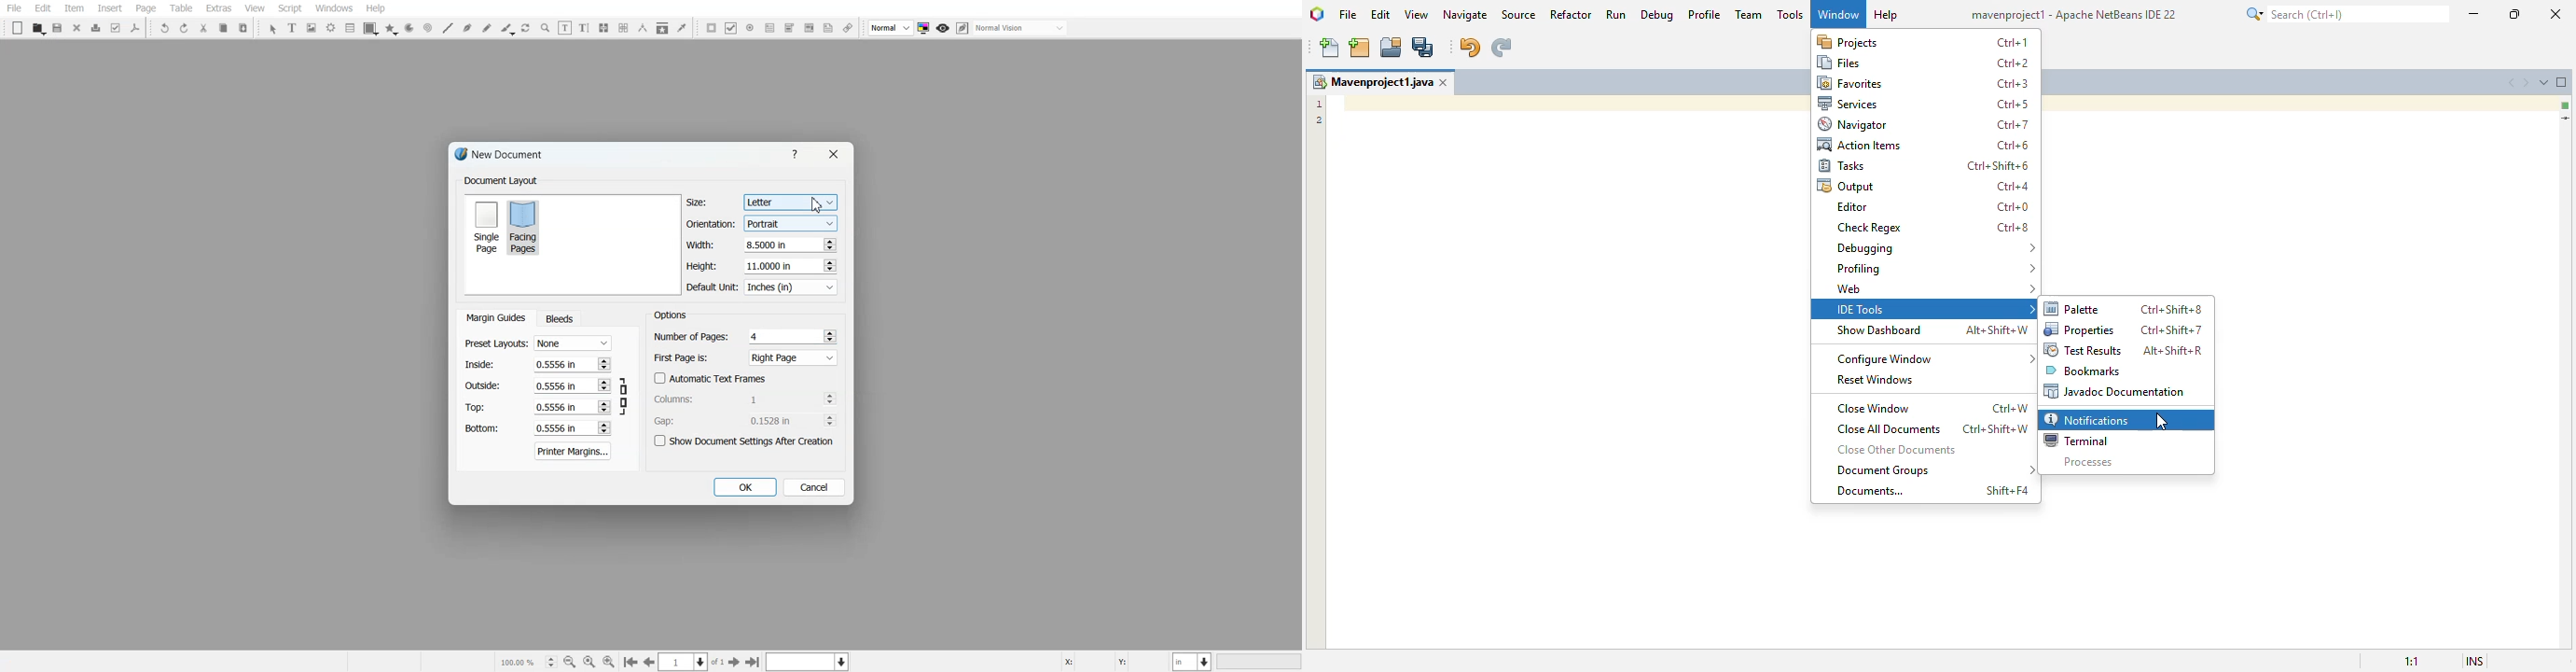 Image resolution: width=2576 pixels, height=672 pixels. I want to click on Left margin adjuster, so click(538, 364).